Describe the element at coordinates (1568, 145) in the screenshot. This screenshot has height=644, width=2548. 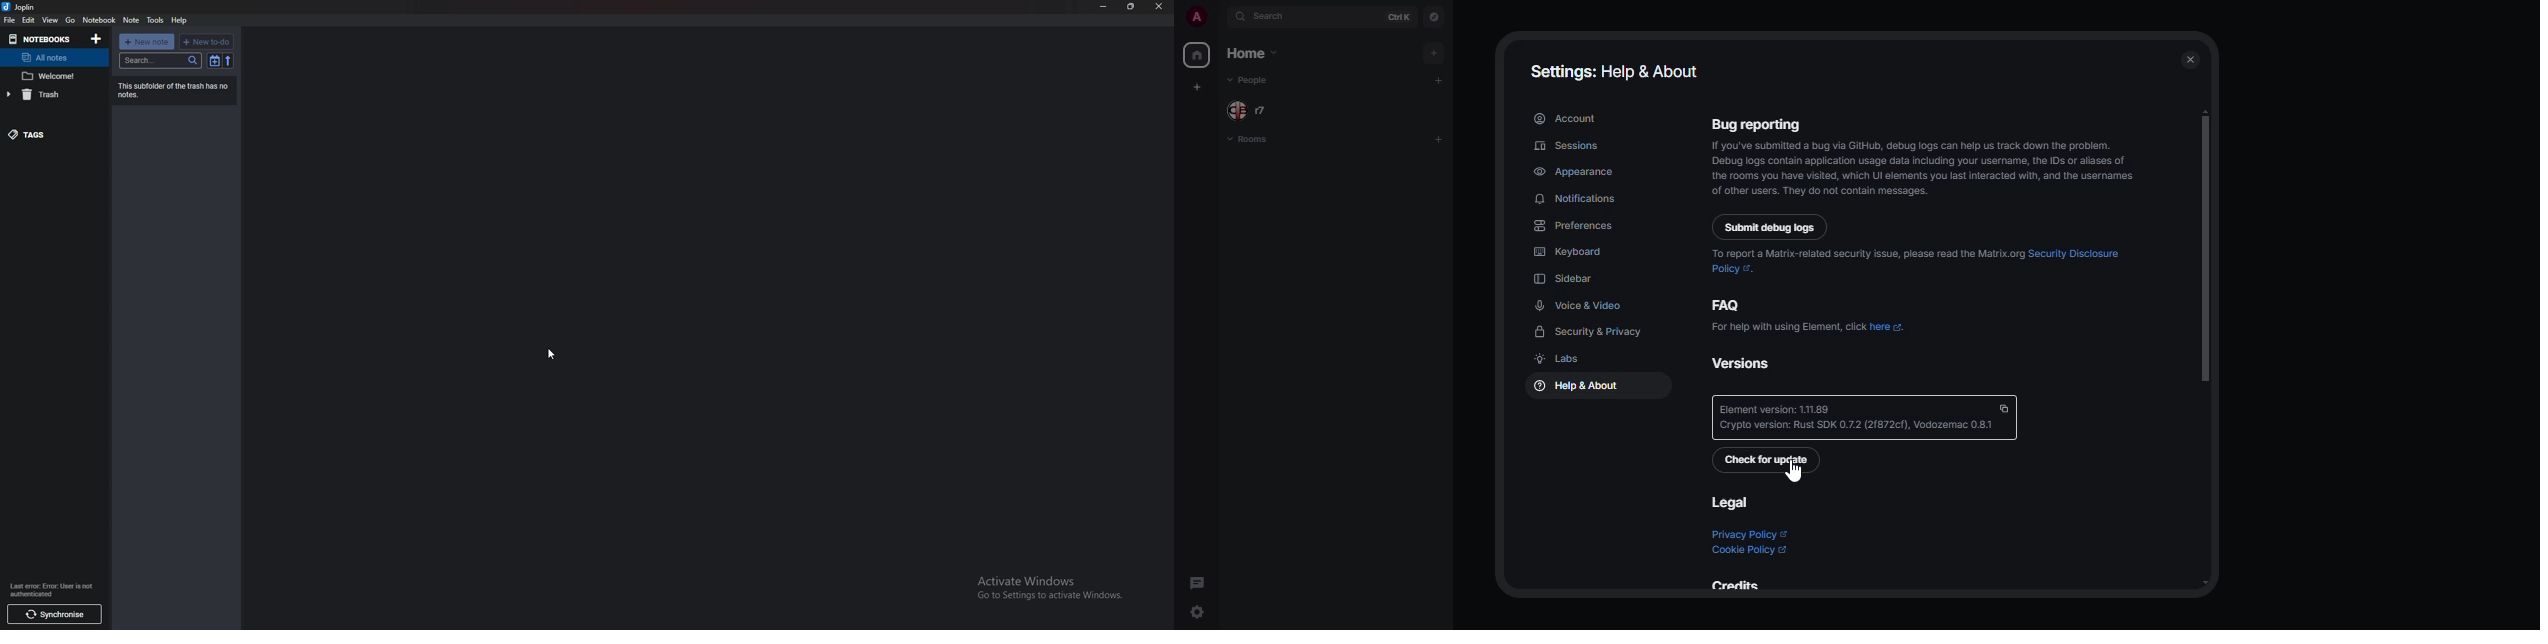
I see `sessions` at that location.